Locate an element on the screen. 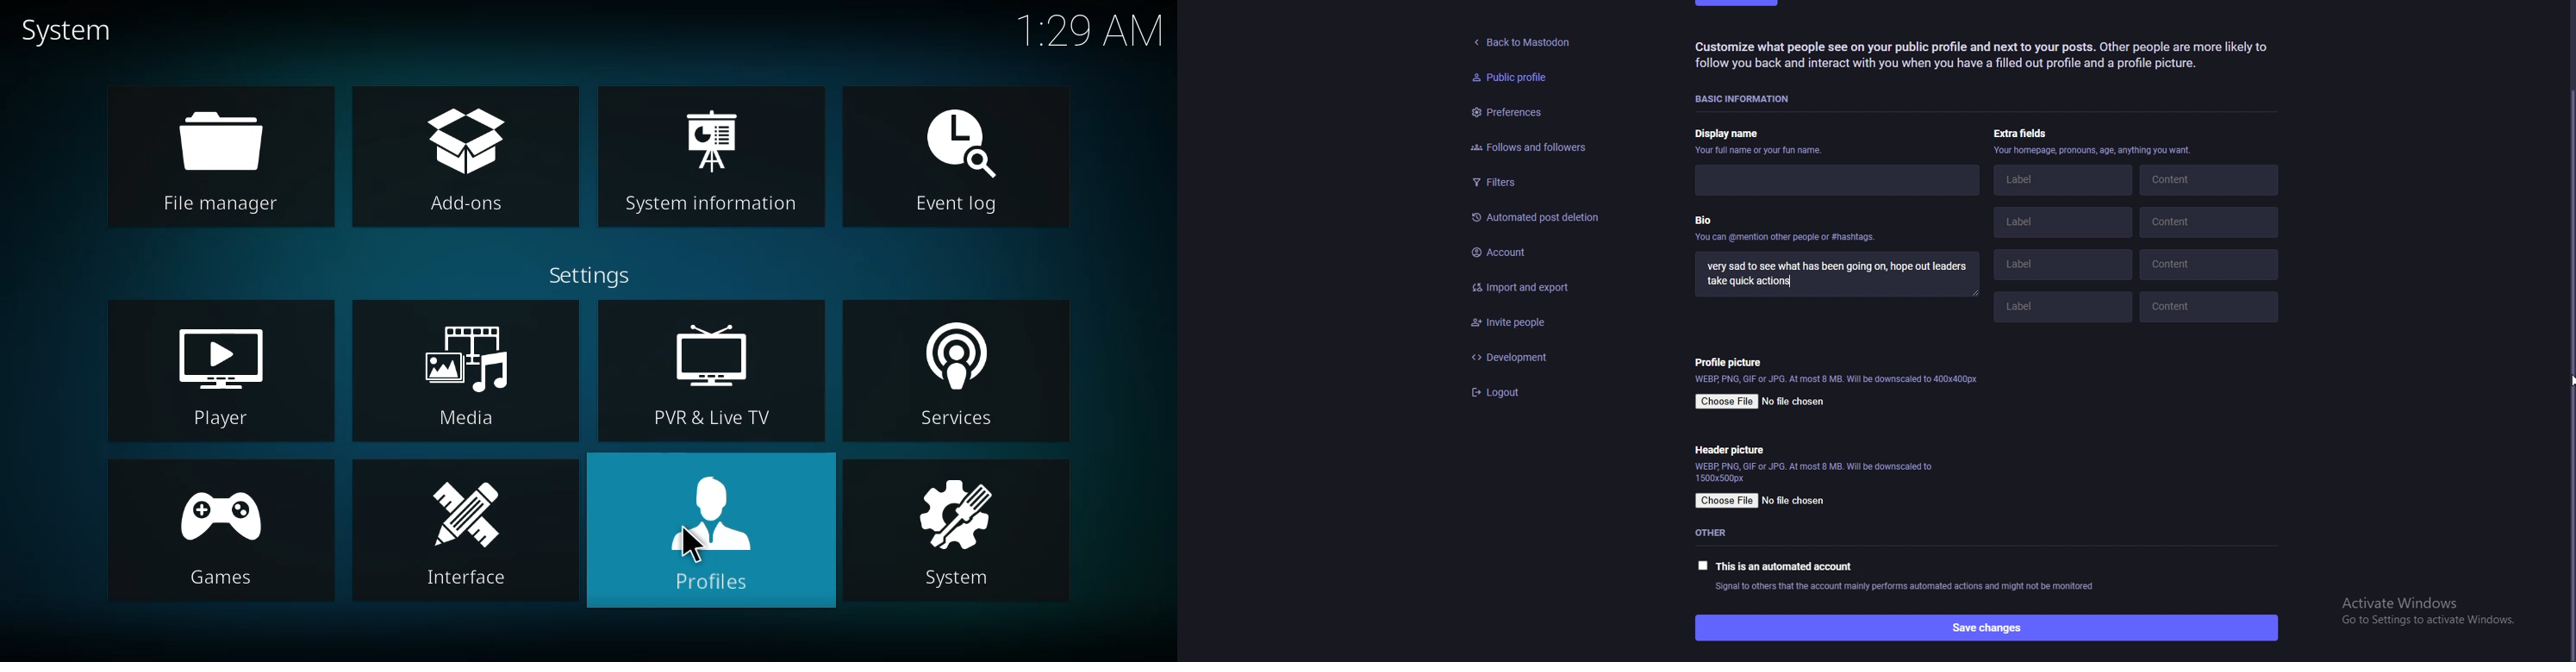  settings is located at coordinates (585, 275).